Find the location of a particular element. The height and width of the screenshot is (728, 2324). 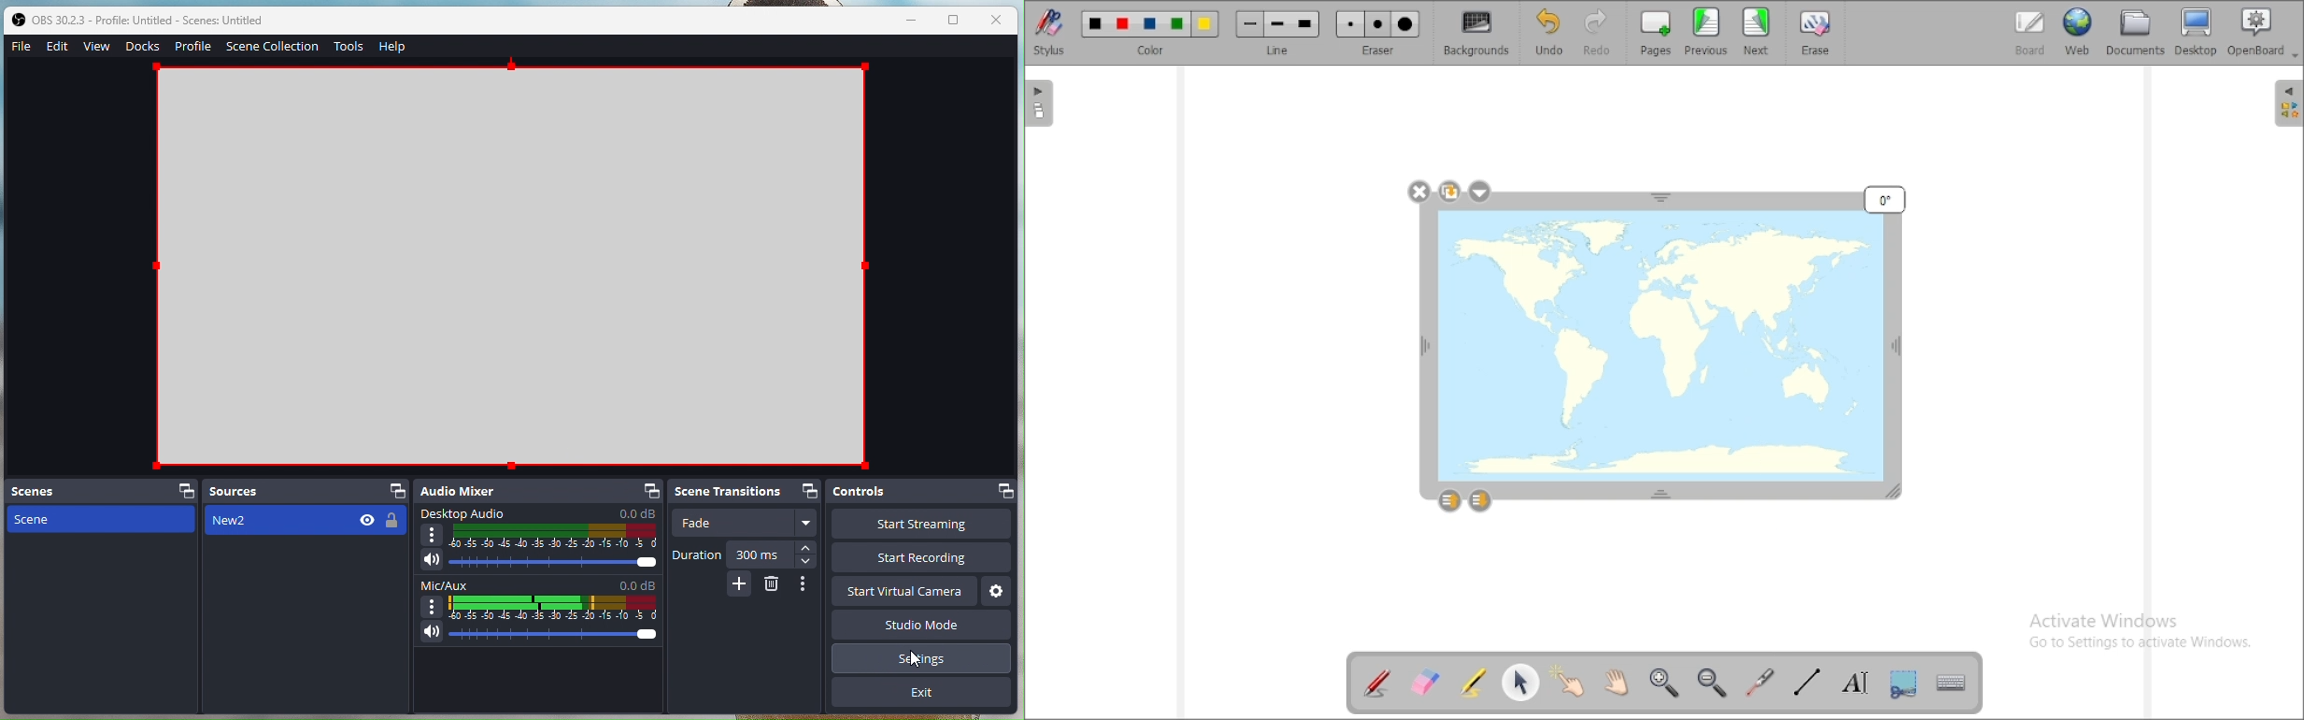

New2 is located at coordinates (306, 519).